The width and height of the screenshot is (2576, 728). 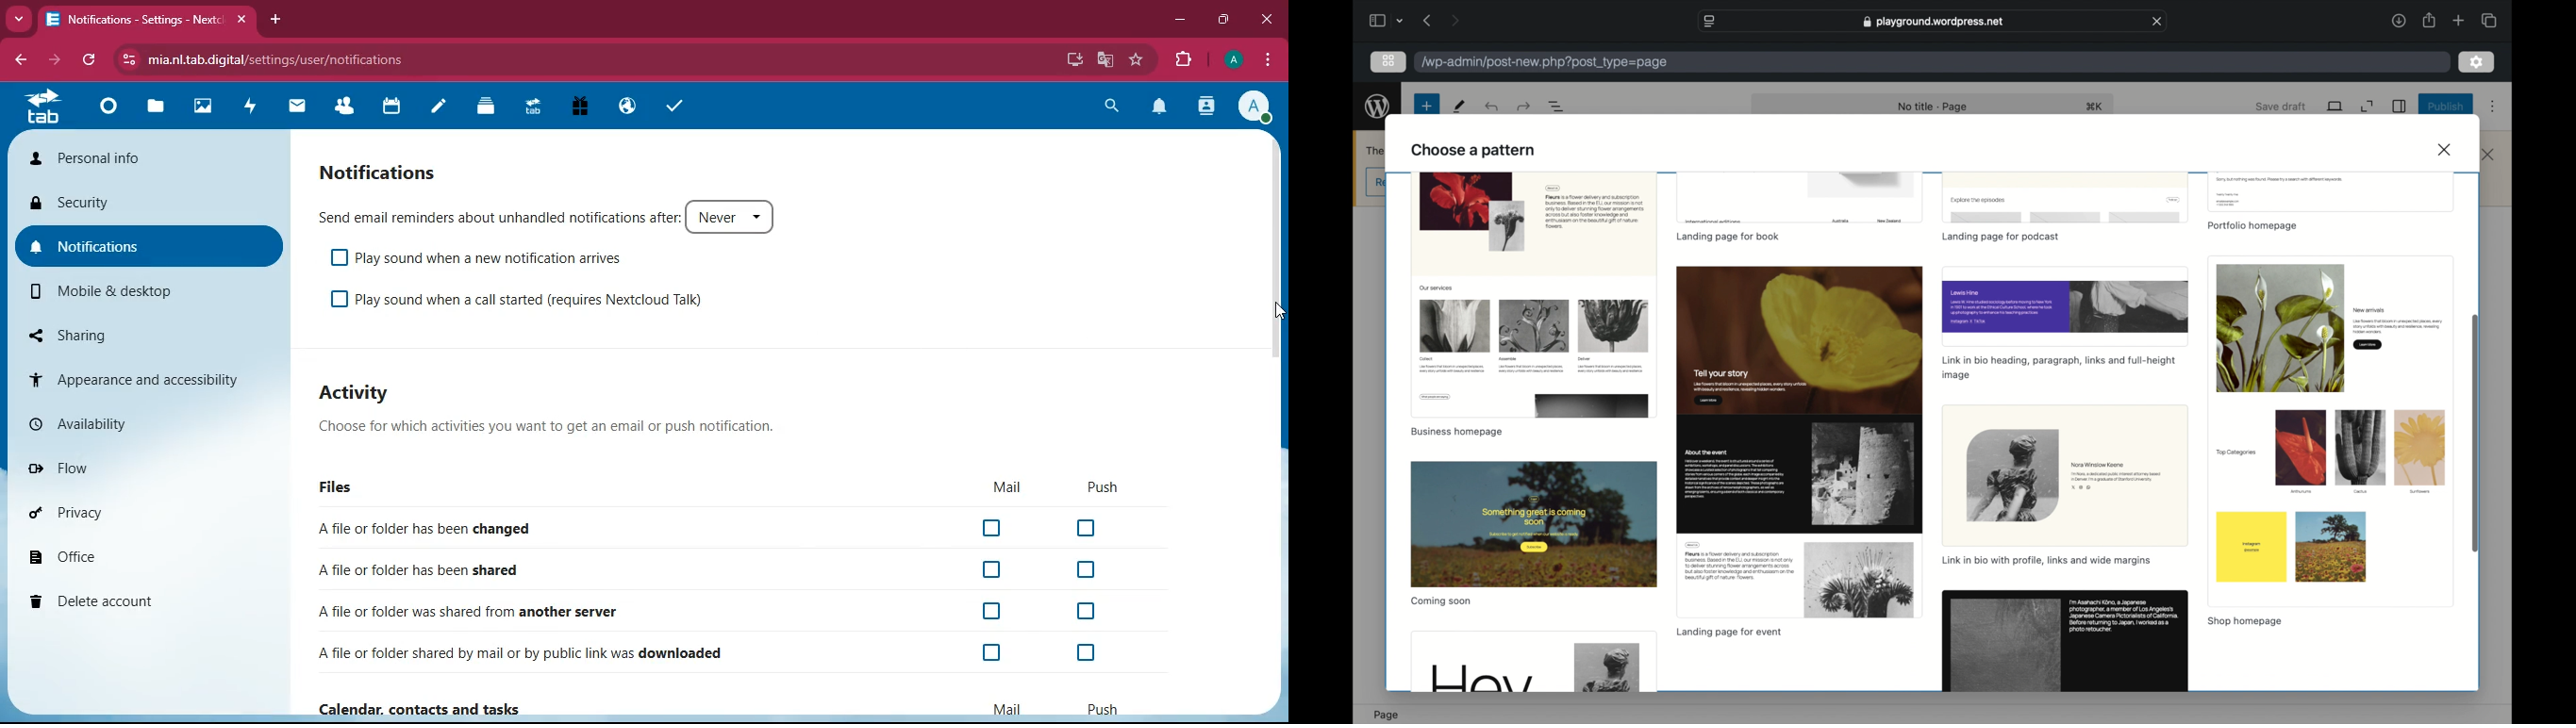 I want to click on calendar, so click(x=391, y=107).